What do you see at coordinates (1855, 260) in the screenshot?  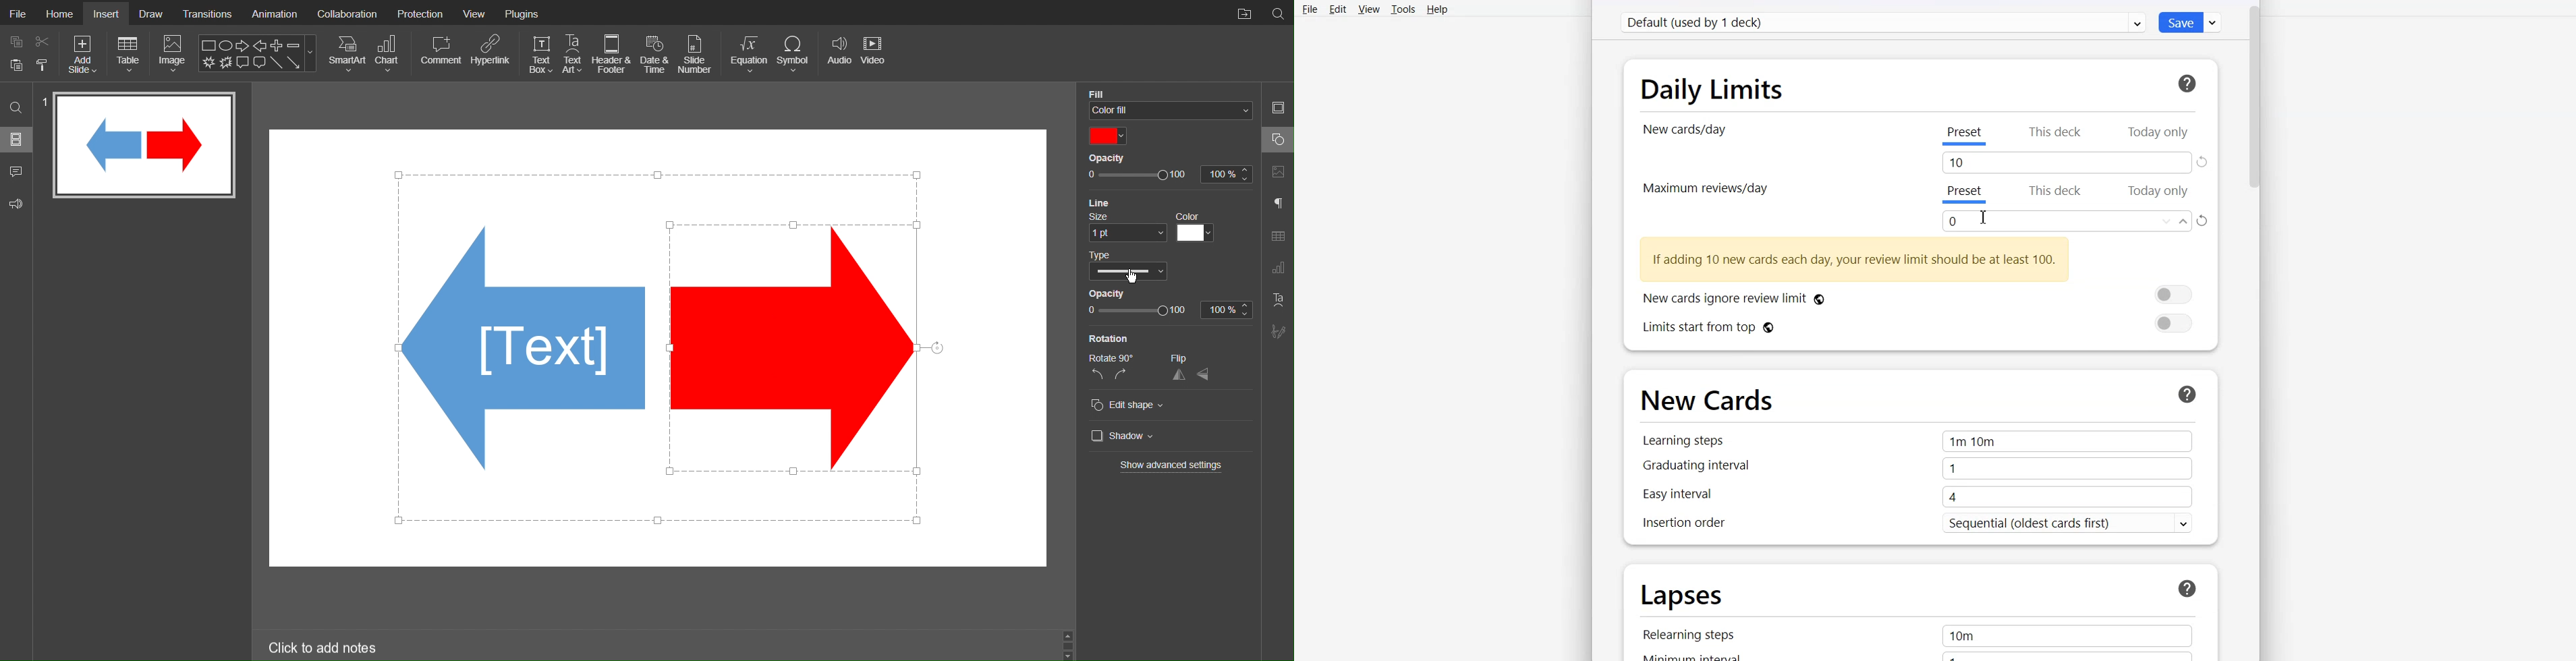 I see `Text` at bounding box center [1855, 260].